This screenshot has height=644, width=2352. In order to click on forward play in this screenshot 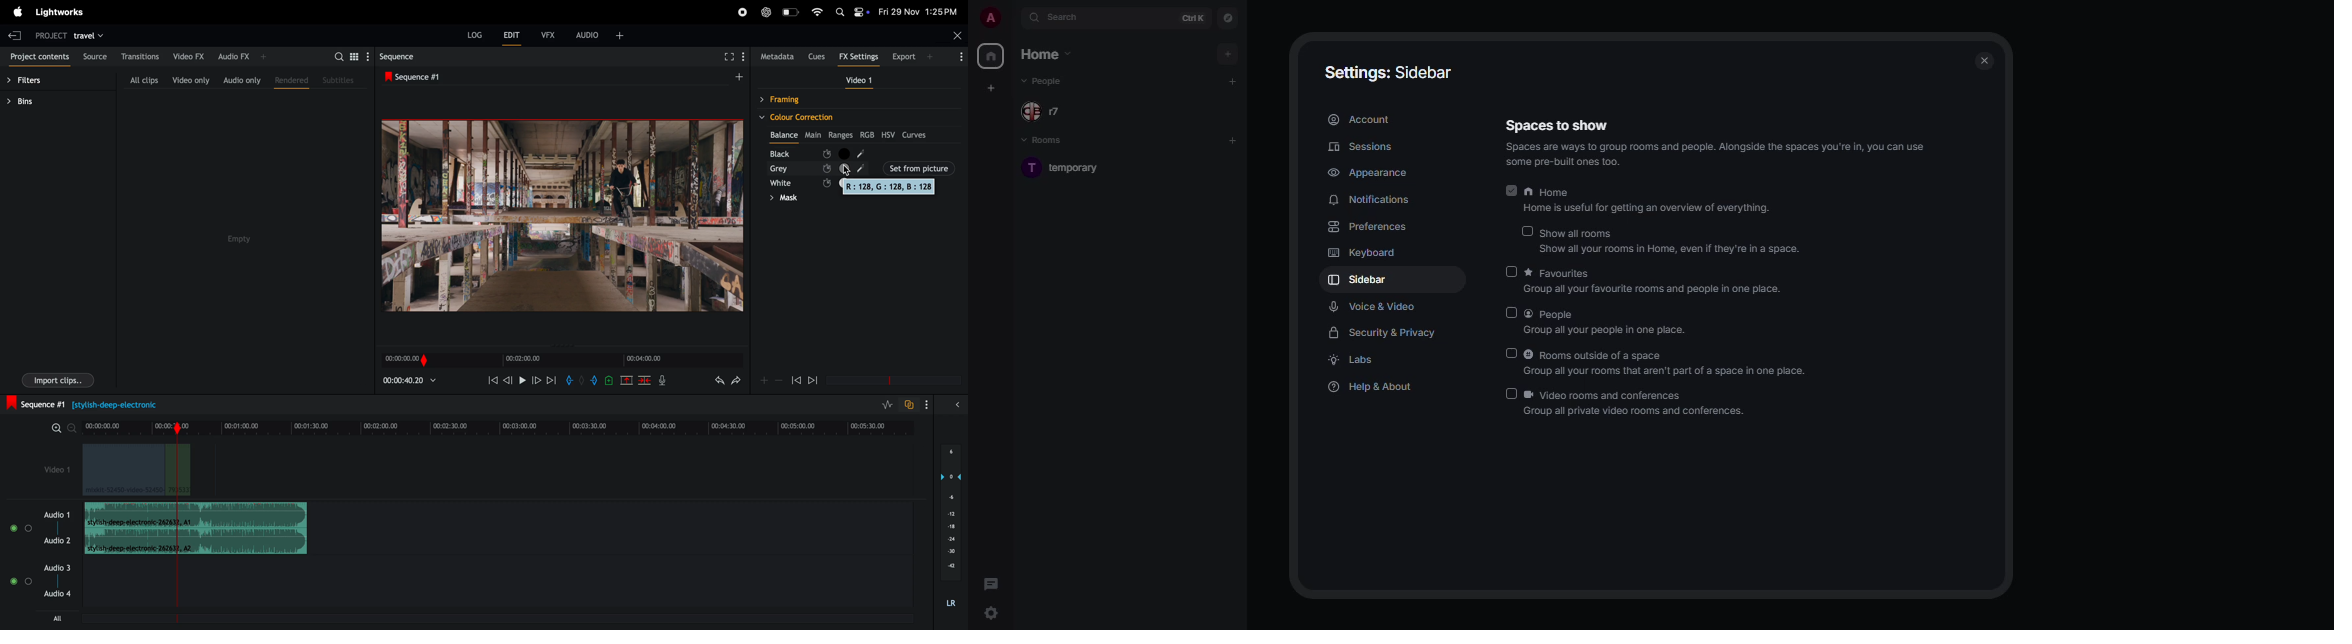, I will do `click(552, 382)`.